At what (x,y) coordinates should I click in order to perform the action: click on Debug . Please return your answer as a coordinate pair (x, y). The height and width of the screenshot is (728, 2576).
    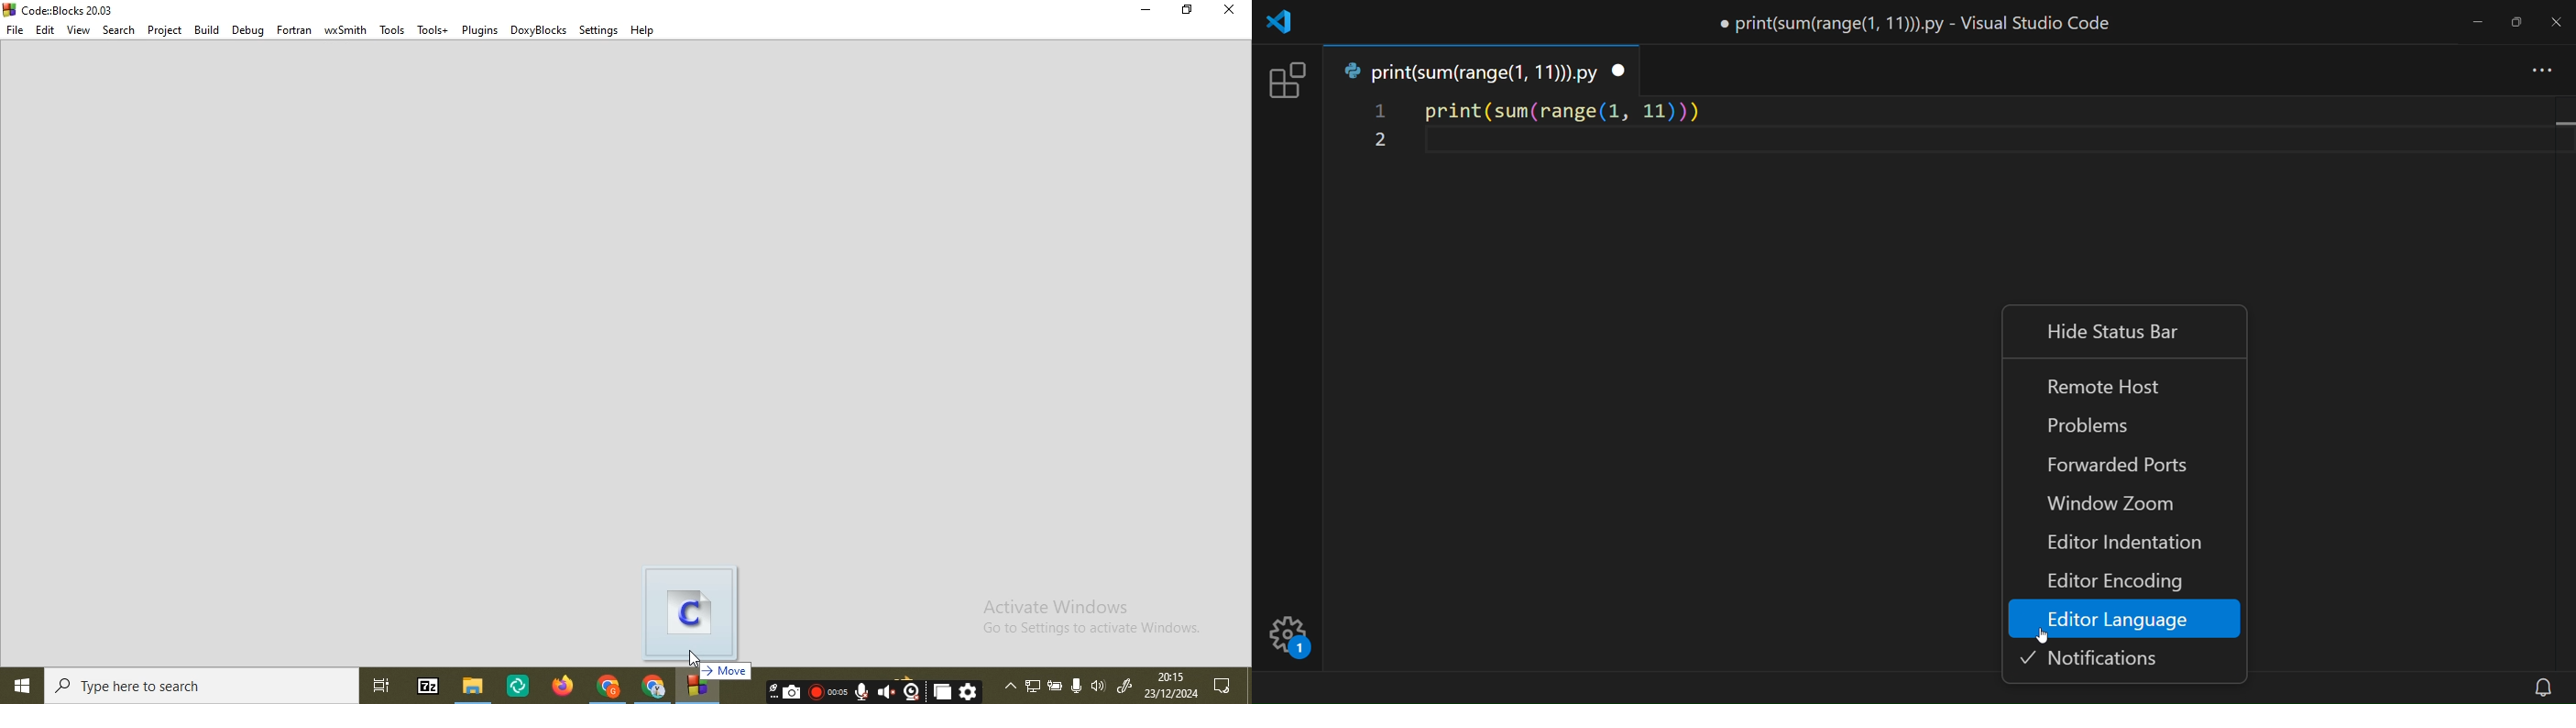
    Looking at the image, I should click on (246, 29).